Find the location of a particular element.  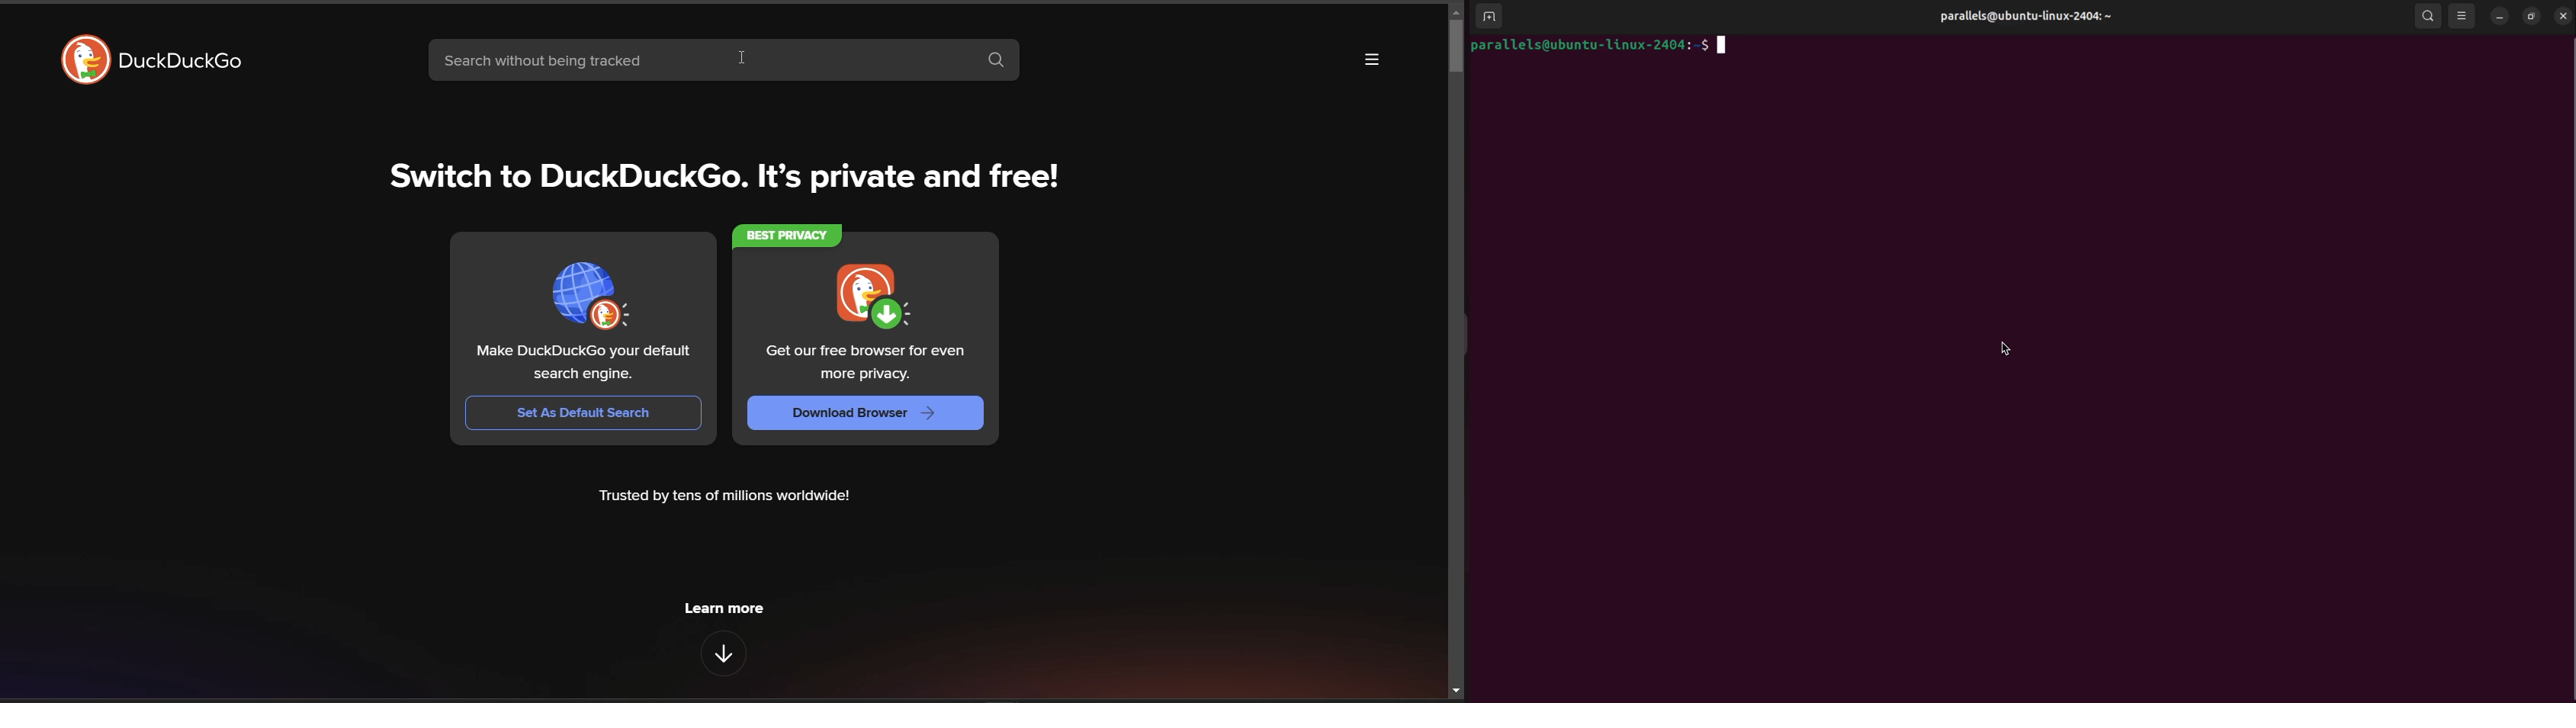

vertical scroll bar is located at coordinates (1455, 45).